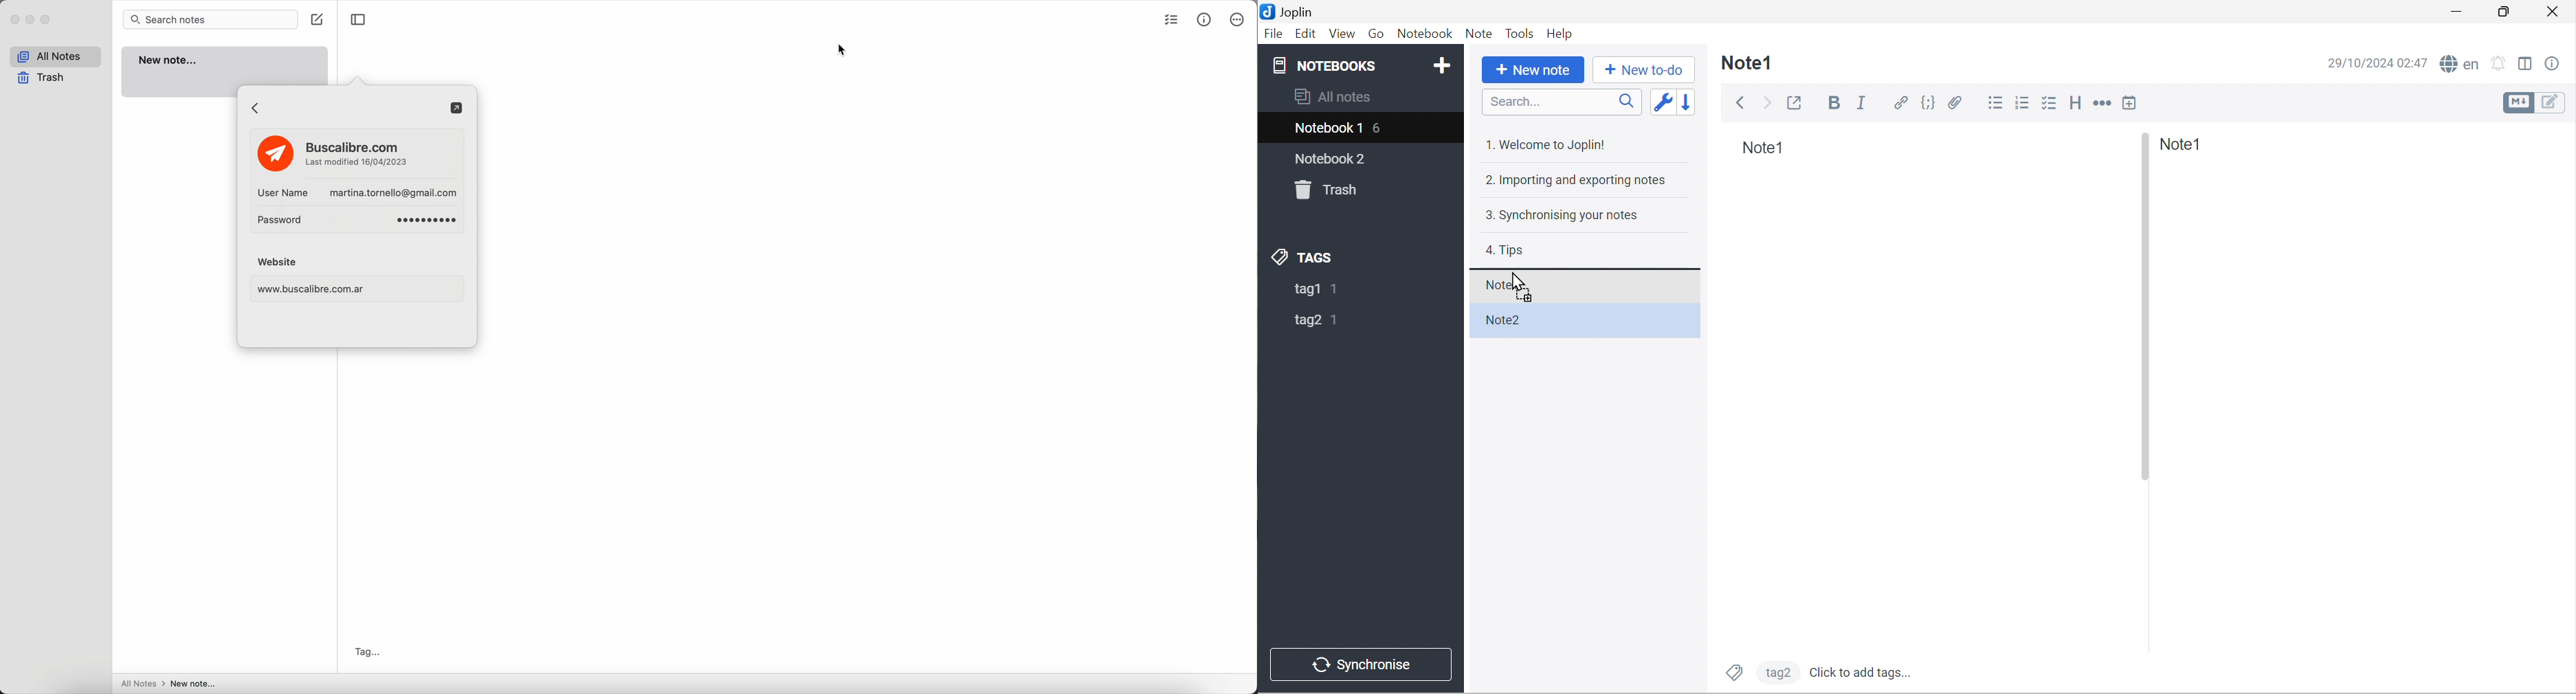 Image resolution: width=2576 pixels, height=700 pixels. I want to click on Spell checker, so click(2459, 65).